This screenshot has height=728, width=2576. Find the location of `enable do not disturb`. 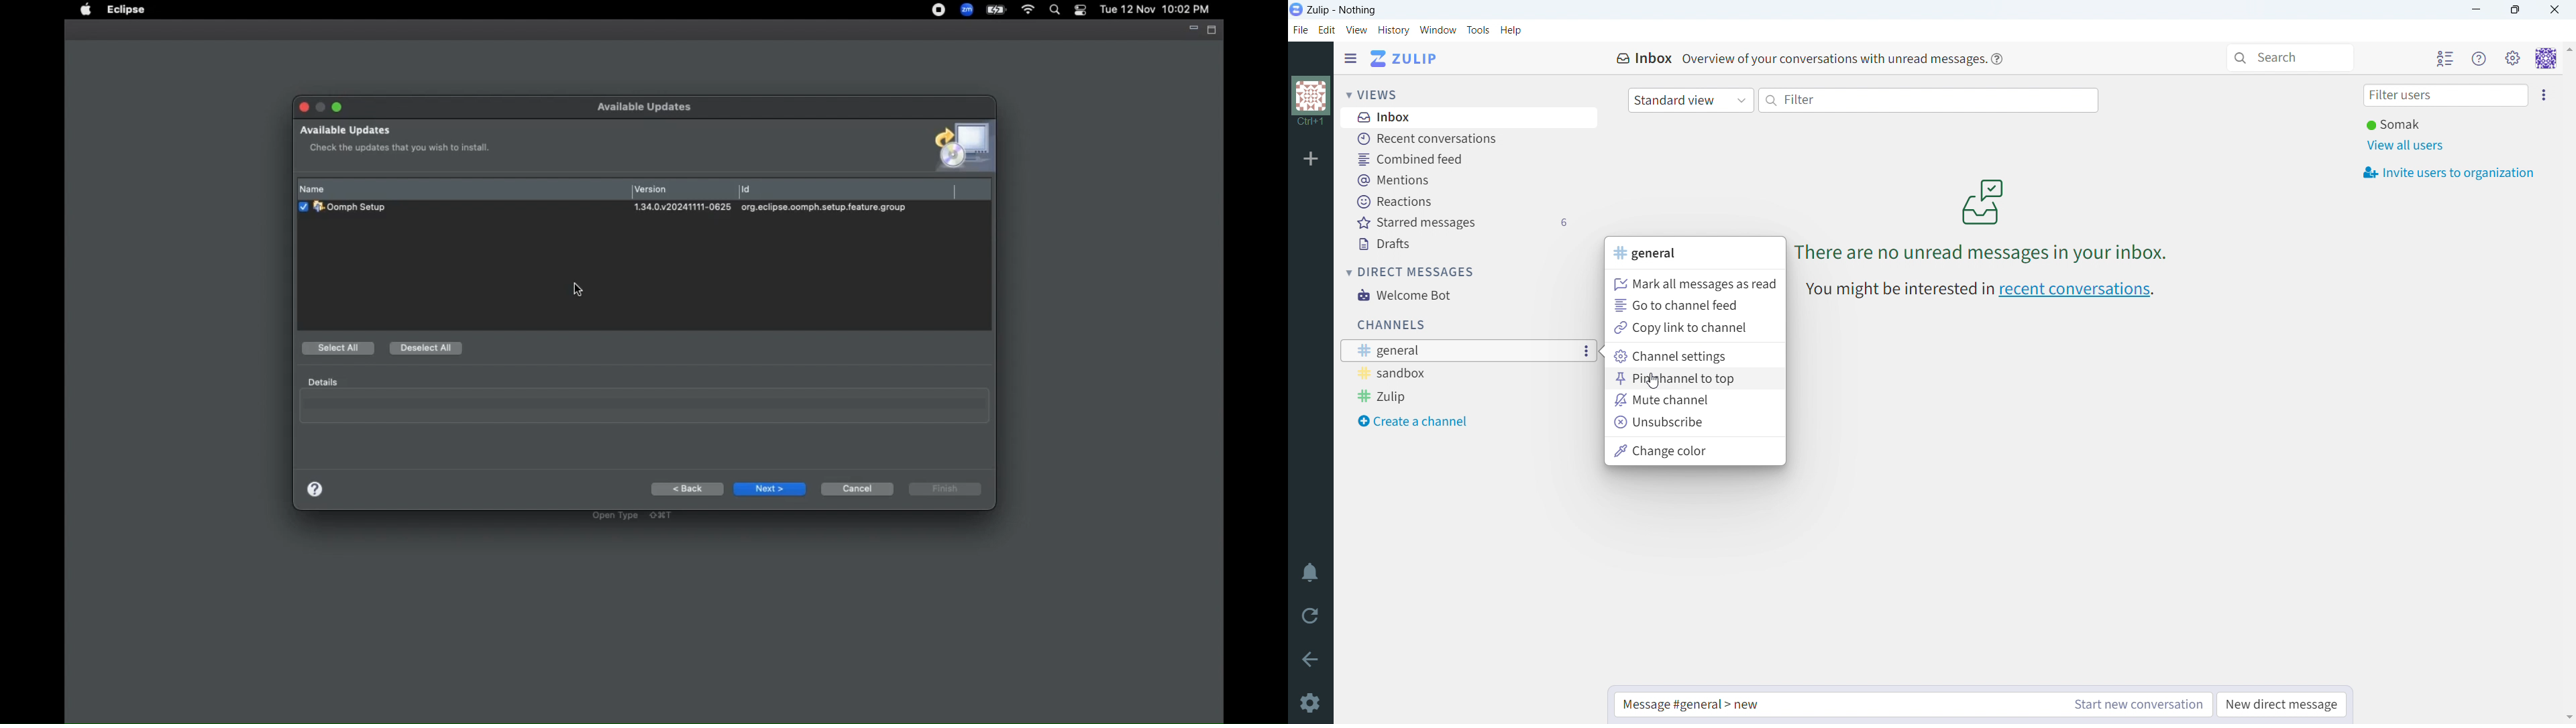

enable do not disturb is located at coordinates (1310, 572).